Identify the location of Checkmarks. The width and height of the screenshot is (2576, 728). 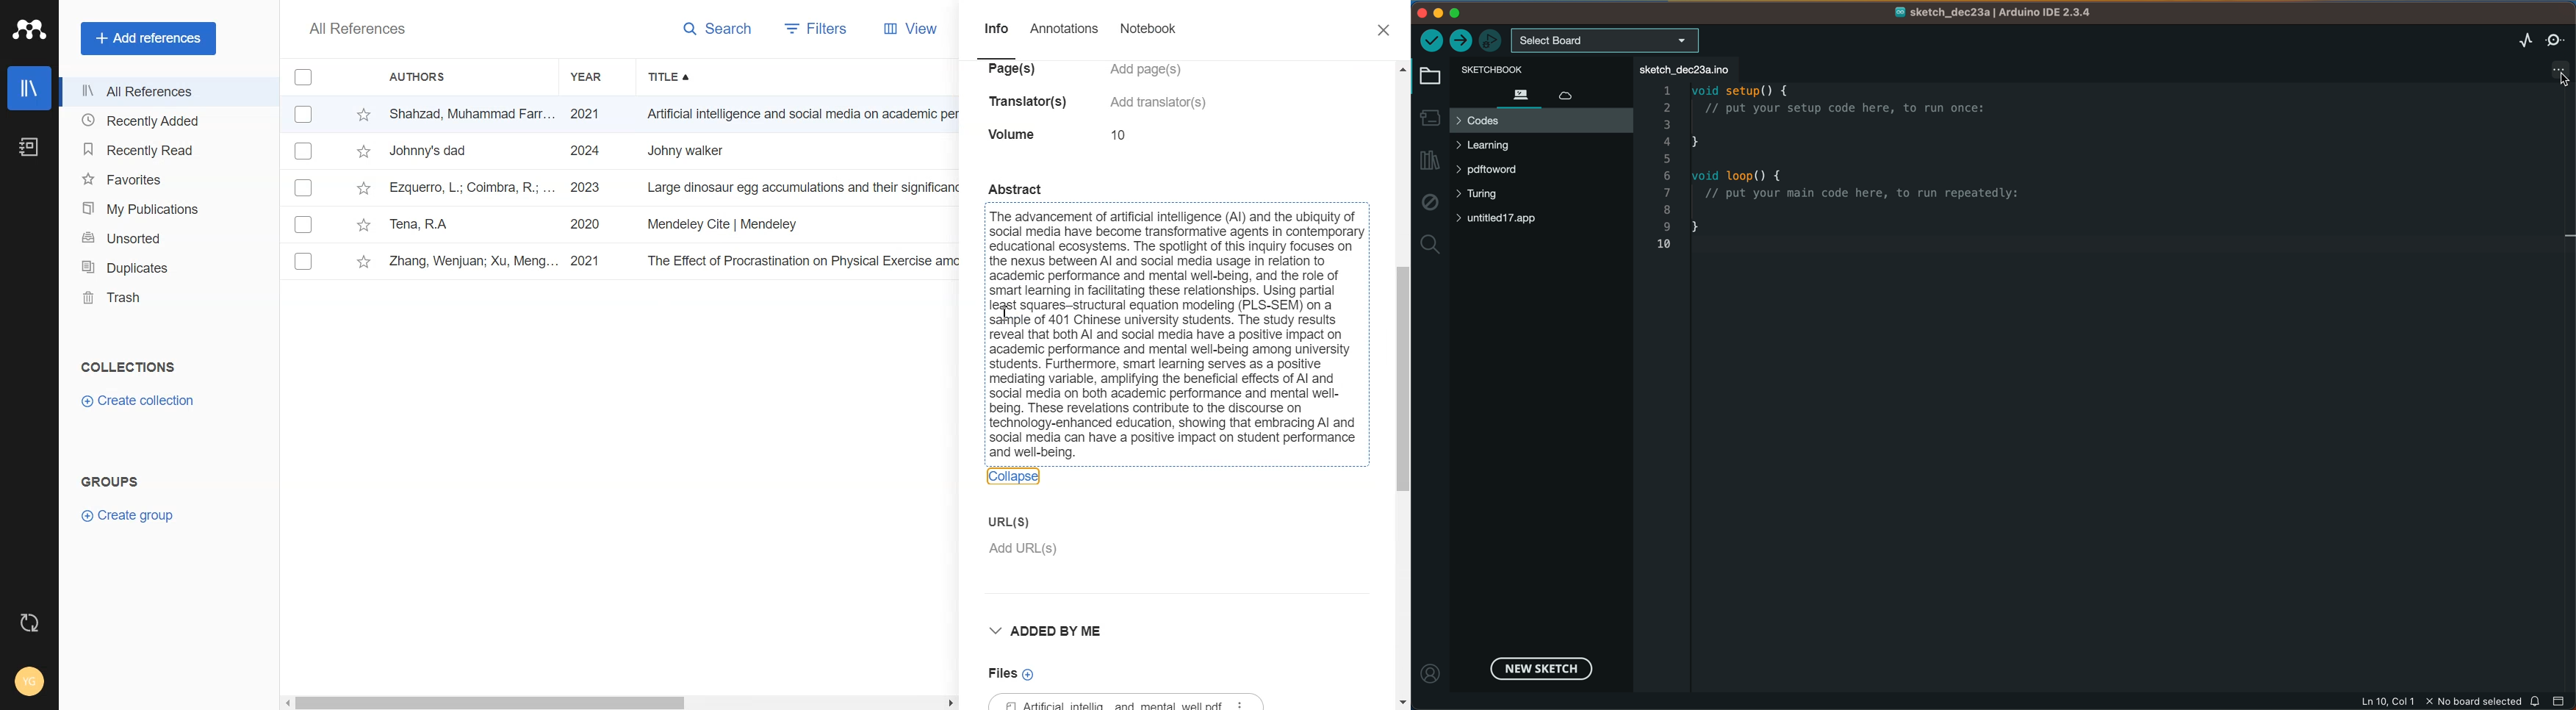
(304, 153).